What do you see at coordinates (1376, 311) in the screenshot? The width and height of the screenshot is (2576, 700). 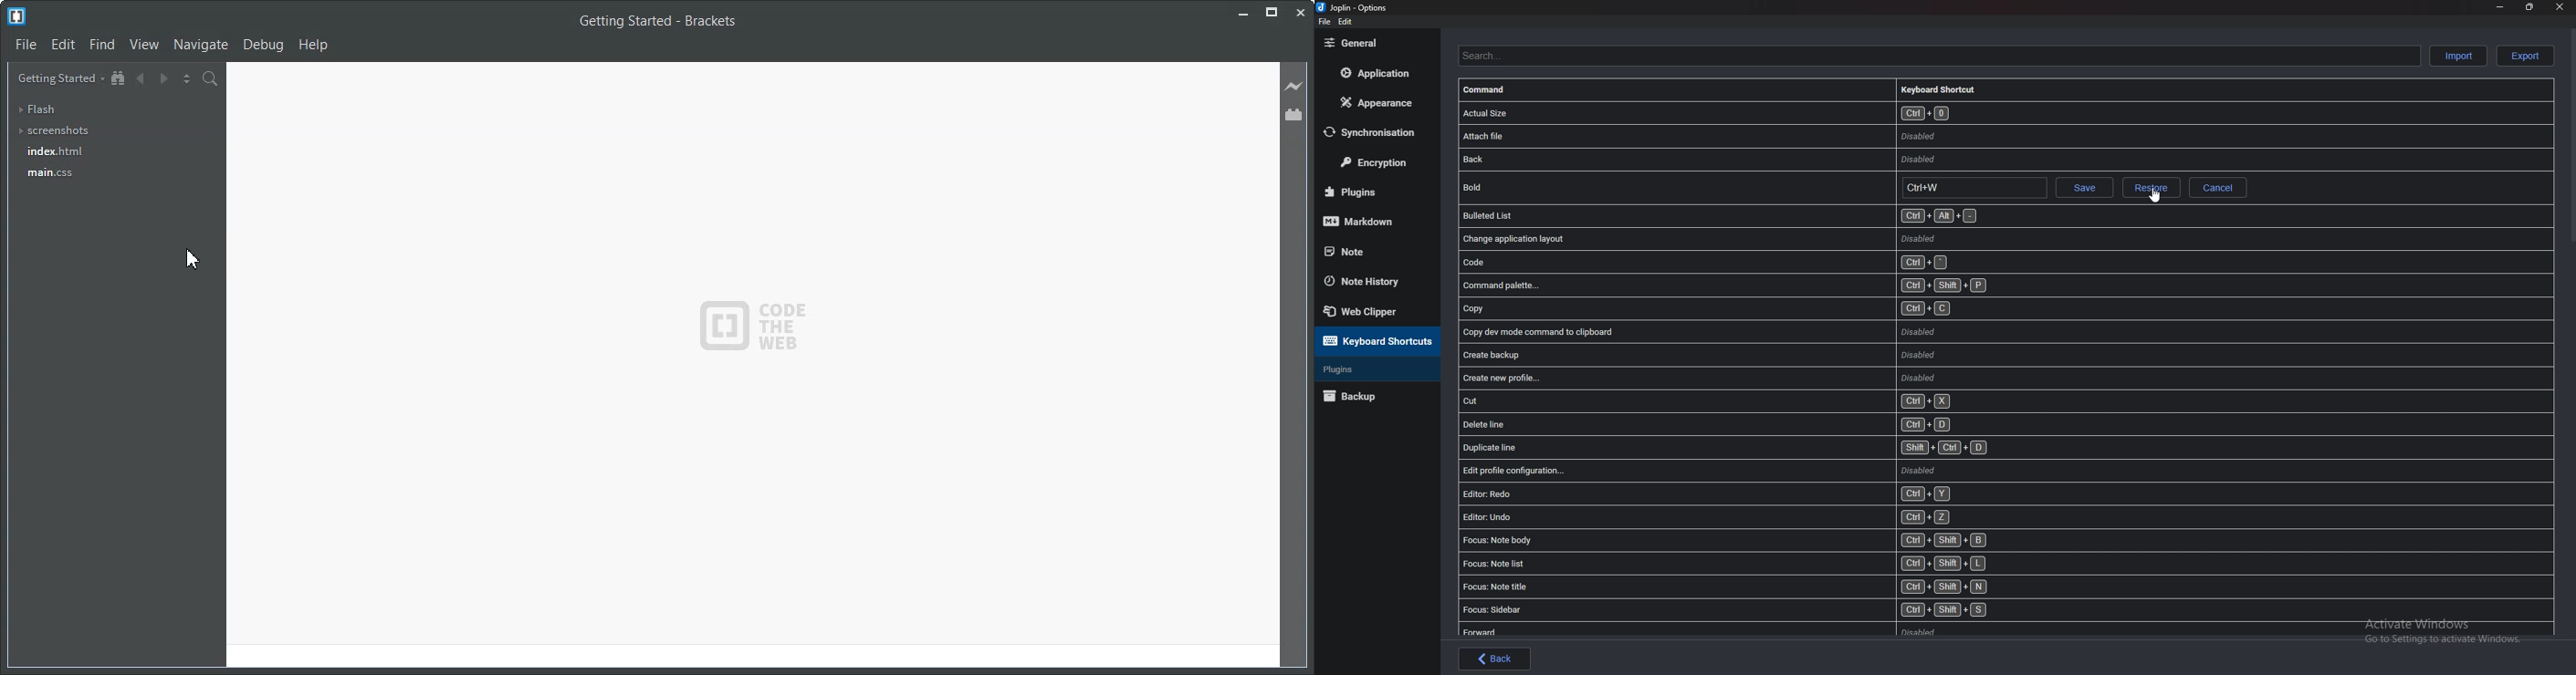 I see `Web clipper` at bounding box center [1376, 311].